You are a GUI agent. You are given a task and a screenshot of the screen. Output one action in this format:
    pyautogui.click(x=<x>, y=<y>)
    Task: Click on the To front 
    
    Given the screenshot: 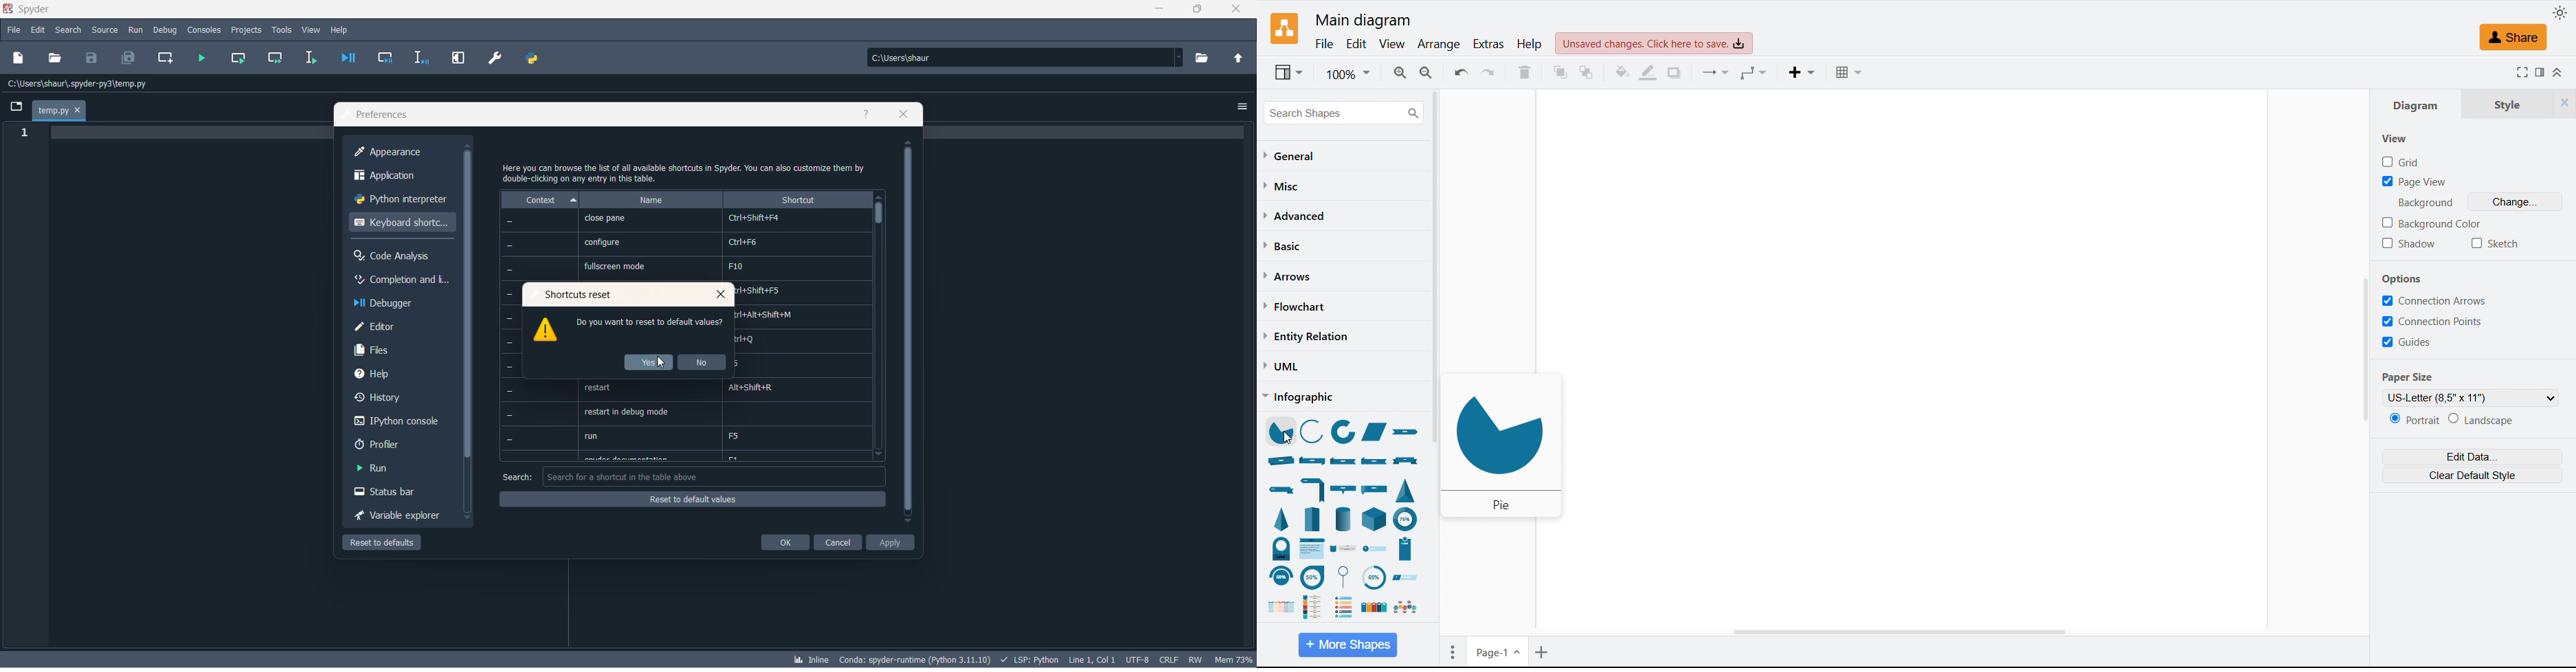 What is the action you would take?
    pyautogui.click(x=1560, y=72)
    